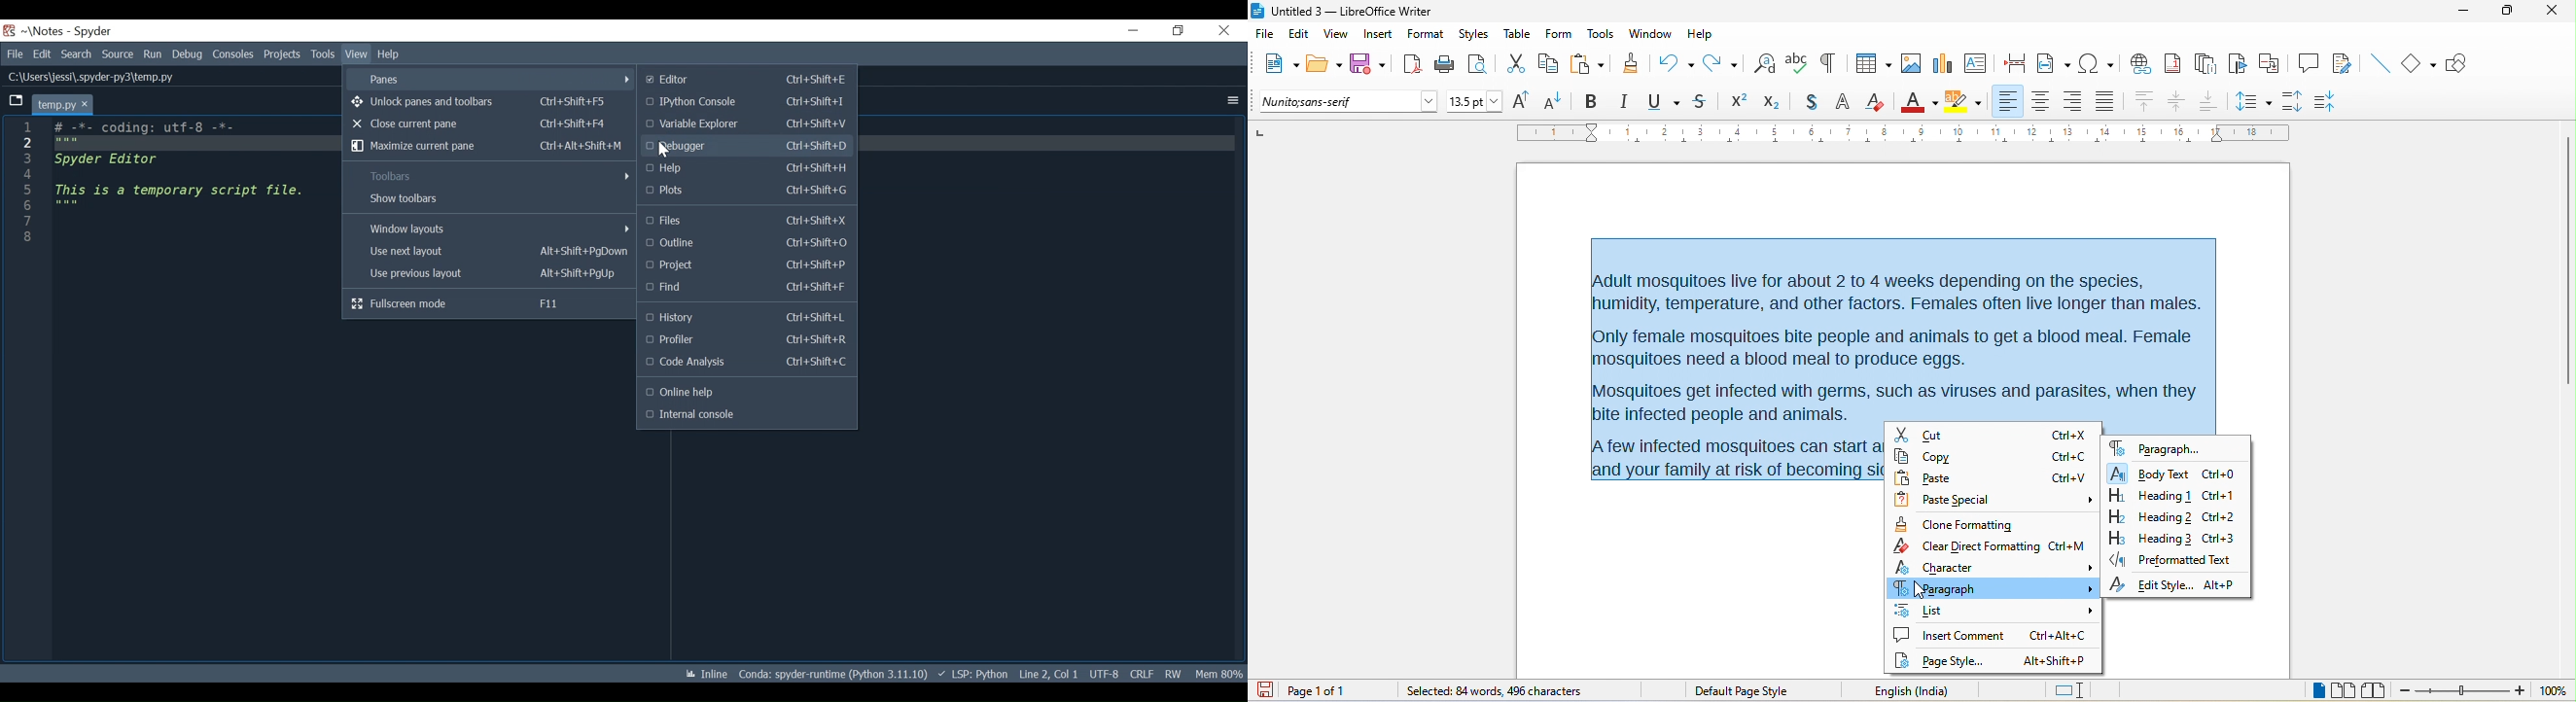 The image size is (2576, 728). Describe the element at coordinates (1324, 65) in the screenshot. I see `open` at that location.